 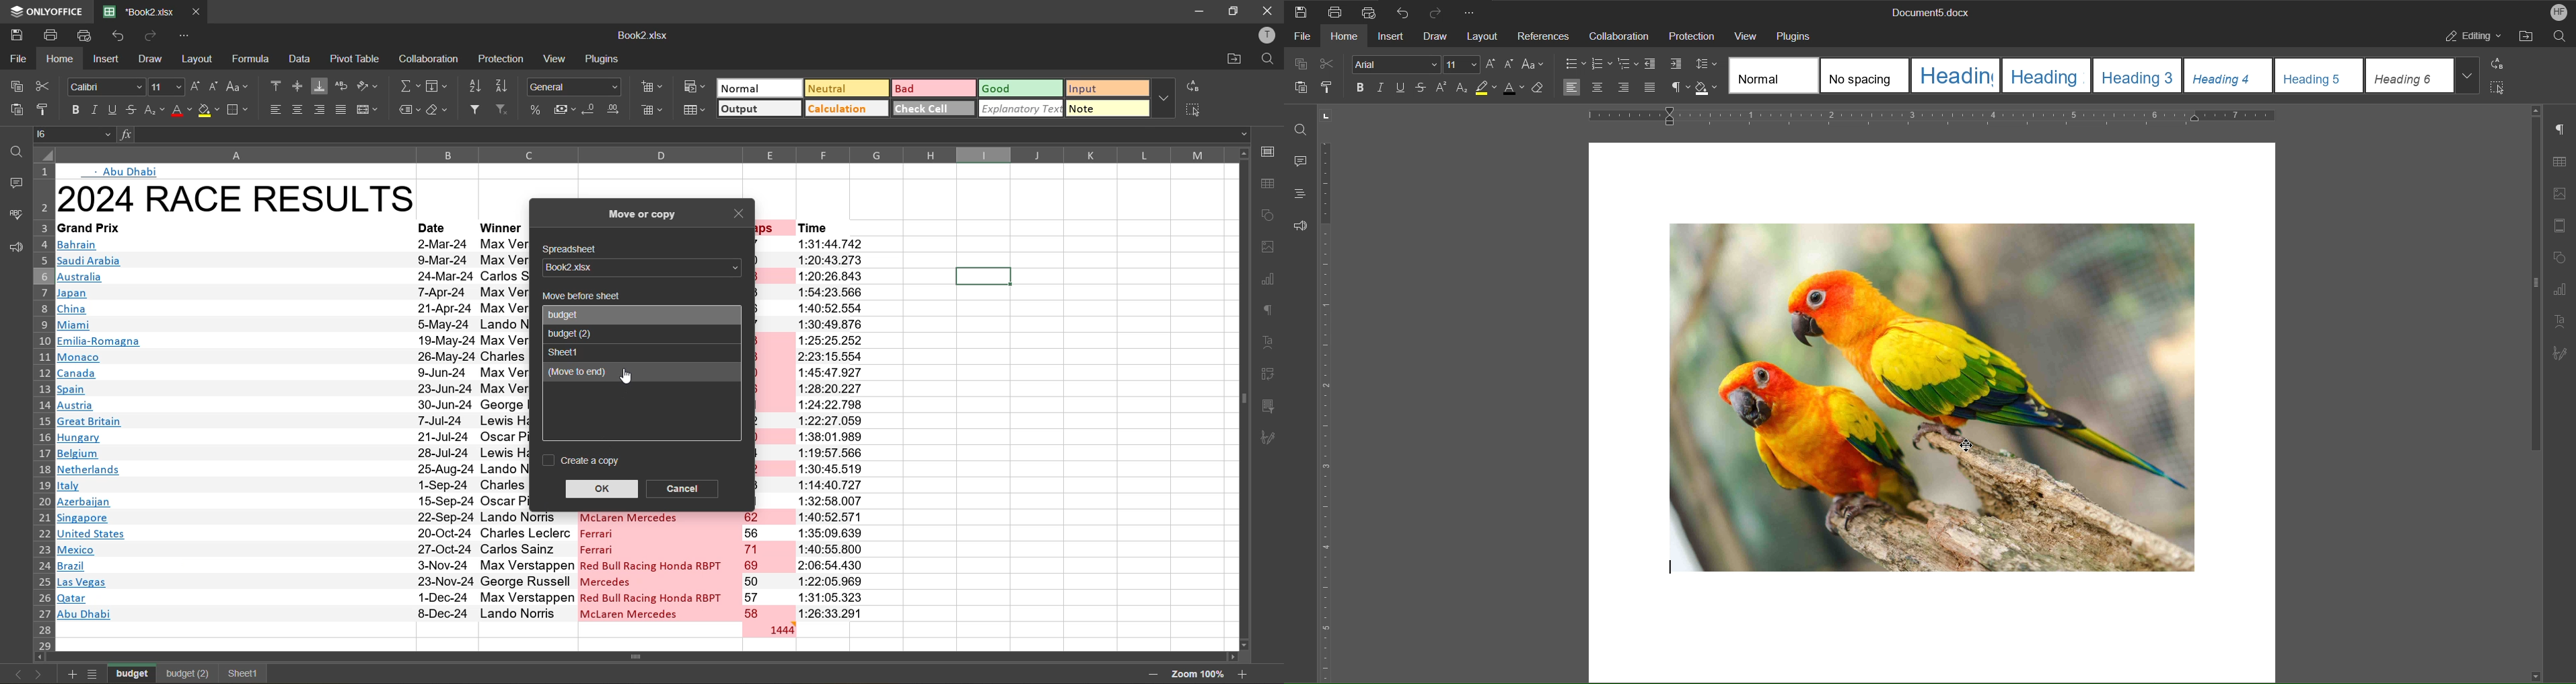 I want to click on input, so click(x=1104, y=90).